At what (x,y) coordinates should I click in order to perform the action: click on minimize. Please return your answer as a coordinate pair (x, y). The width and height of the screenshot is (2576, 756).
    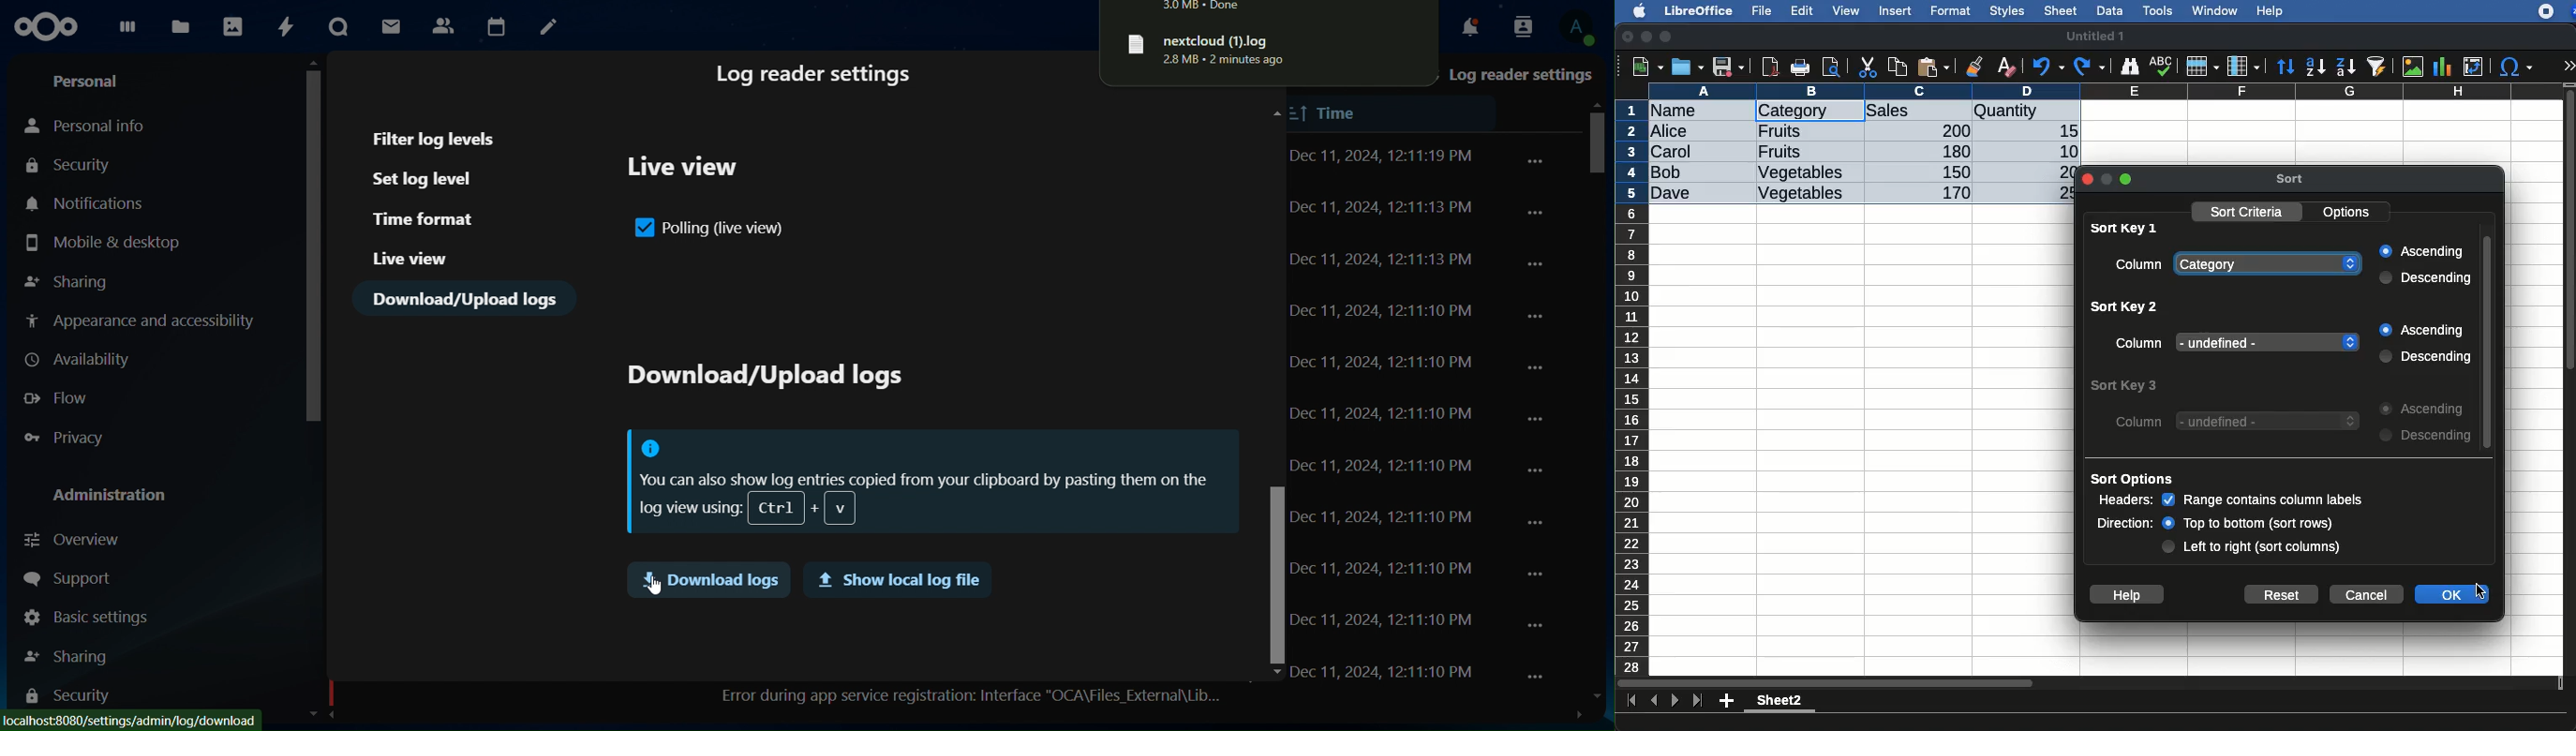
    Looking at the image, I should click on (1647, 37).